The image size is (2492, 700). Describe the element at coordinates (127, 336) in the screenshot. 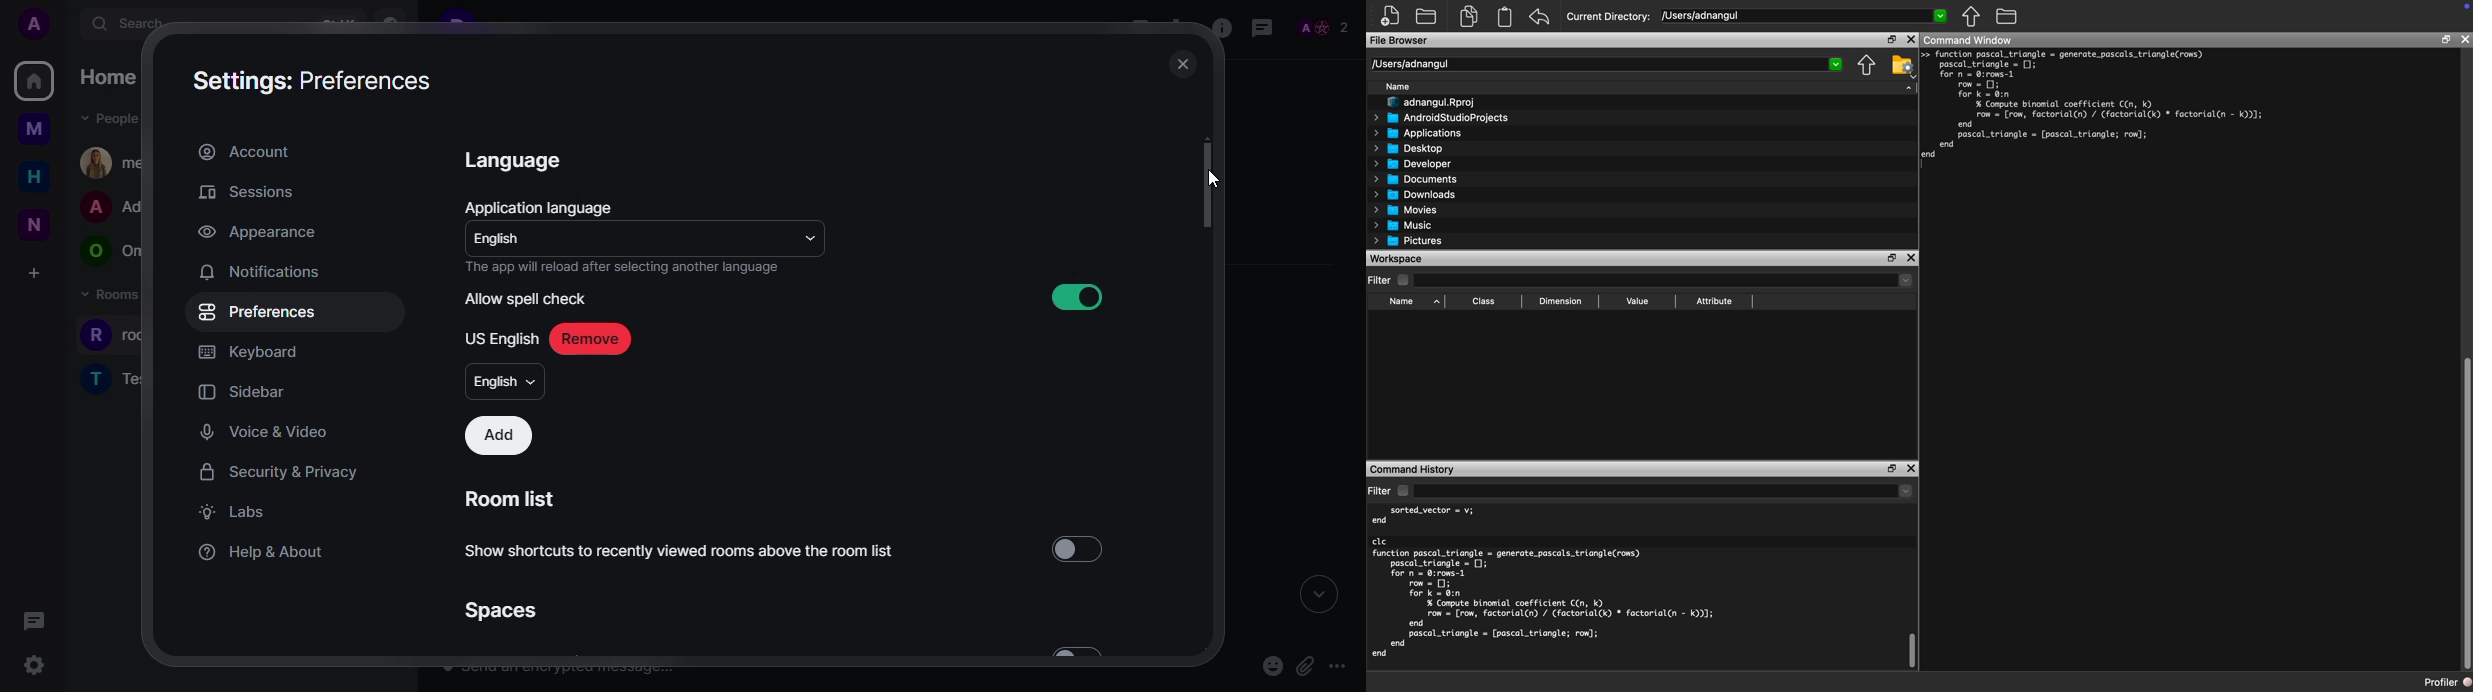

I see `room` at that location.